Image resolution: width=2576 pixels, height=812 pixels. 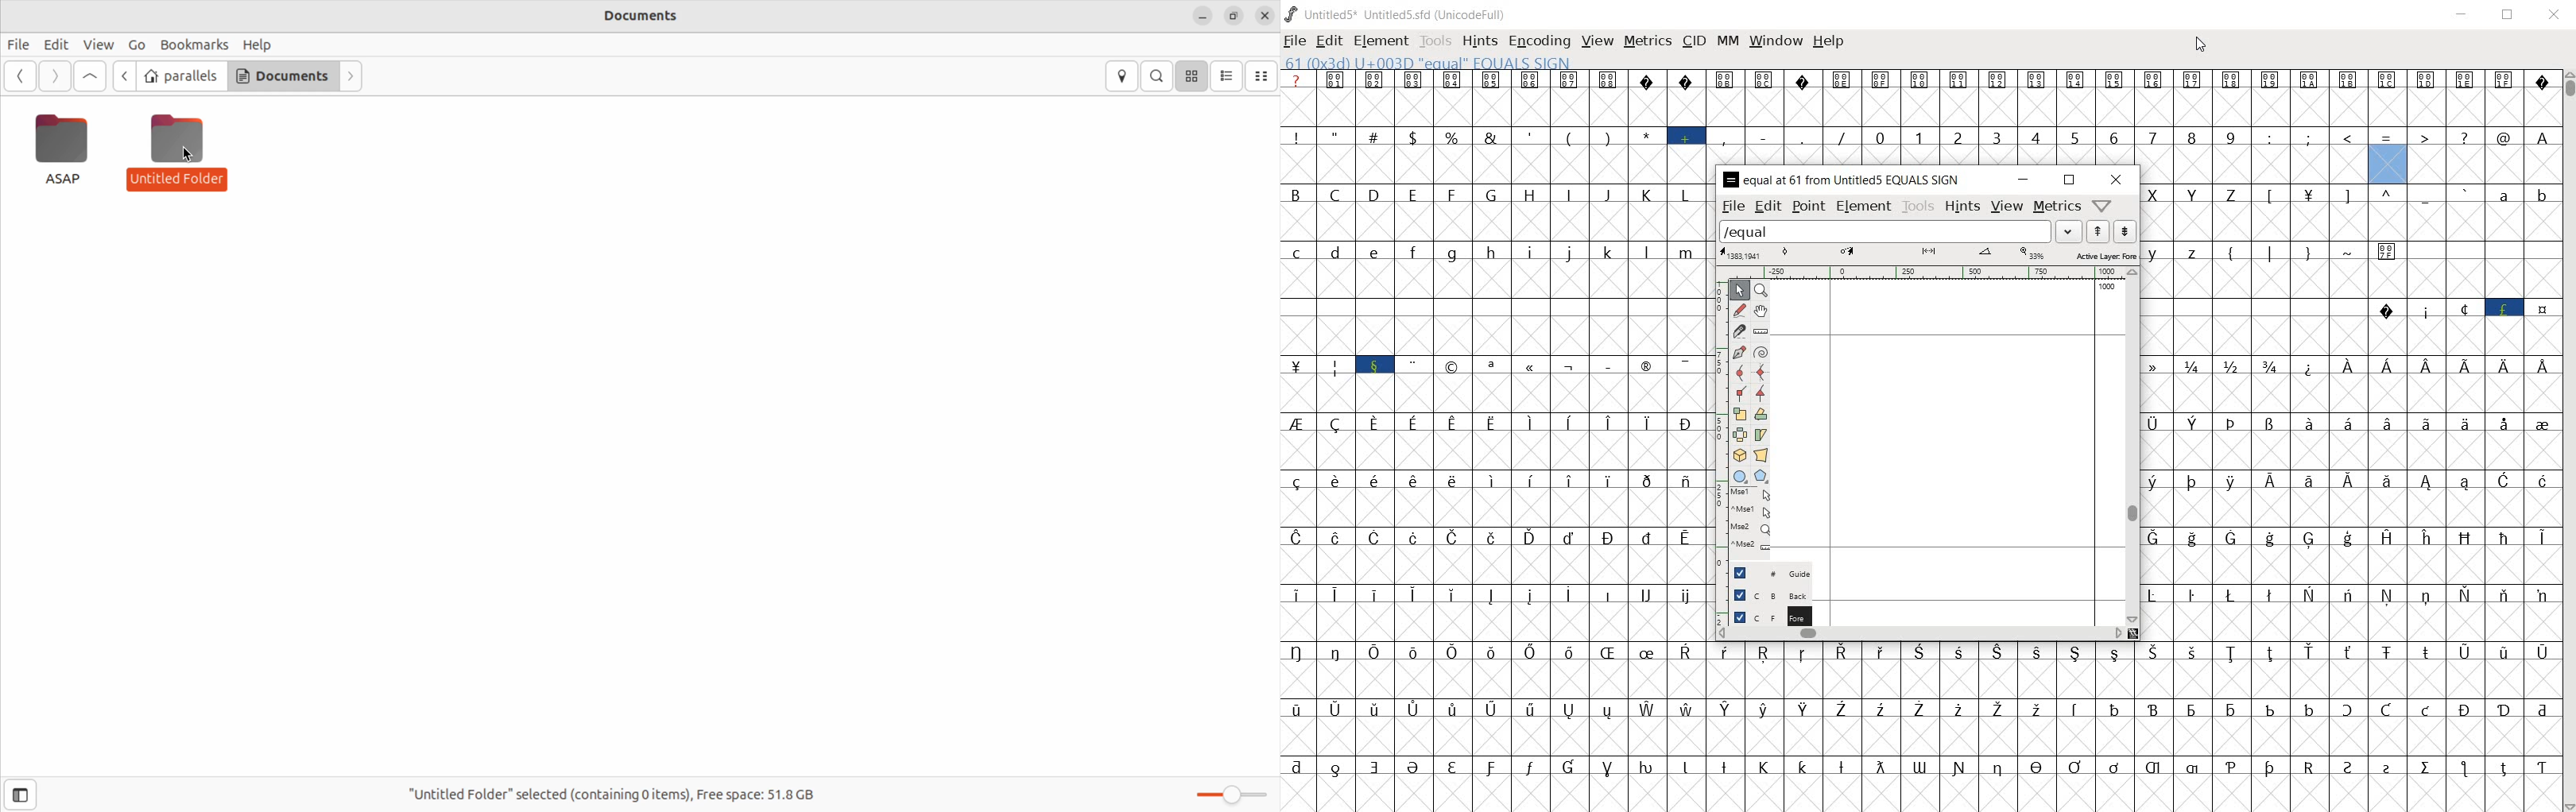 What do you see at coordinates (2135, 725) in the screenshot?
I see `glyph characters` at bounding box center [2135, 725].